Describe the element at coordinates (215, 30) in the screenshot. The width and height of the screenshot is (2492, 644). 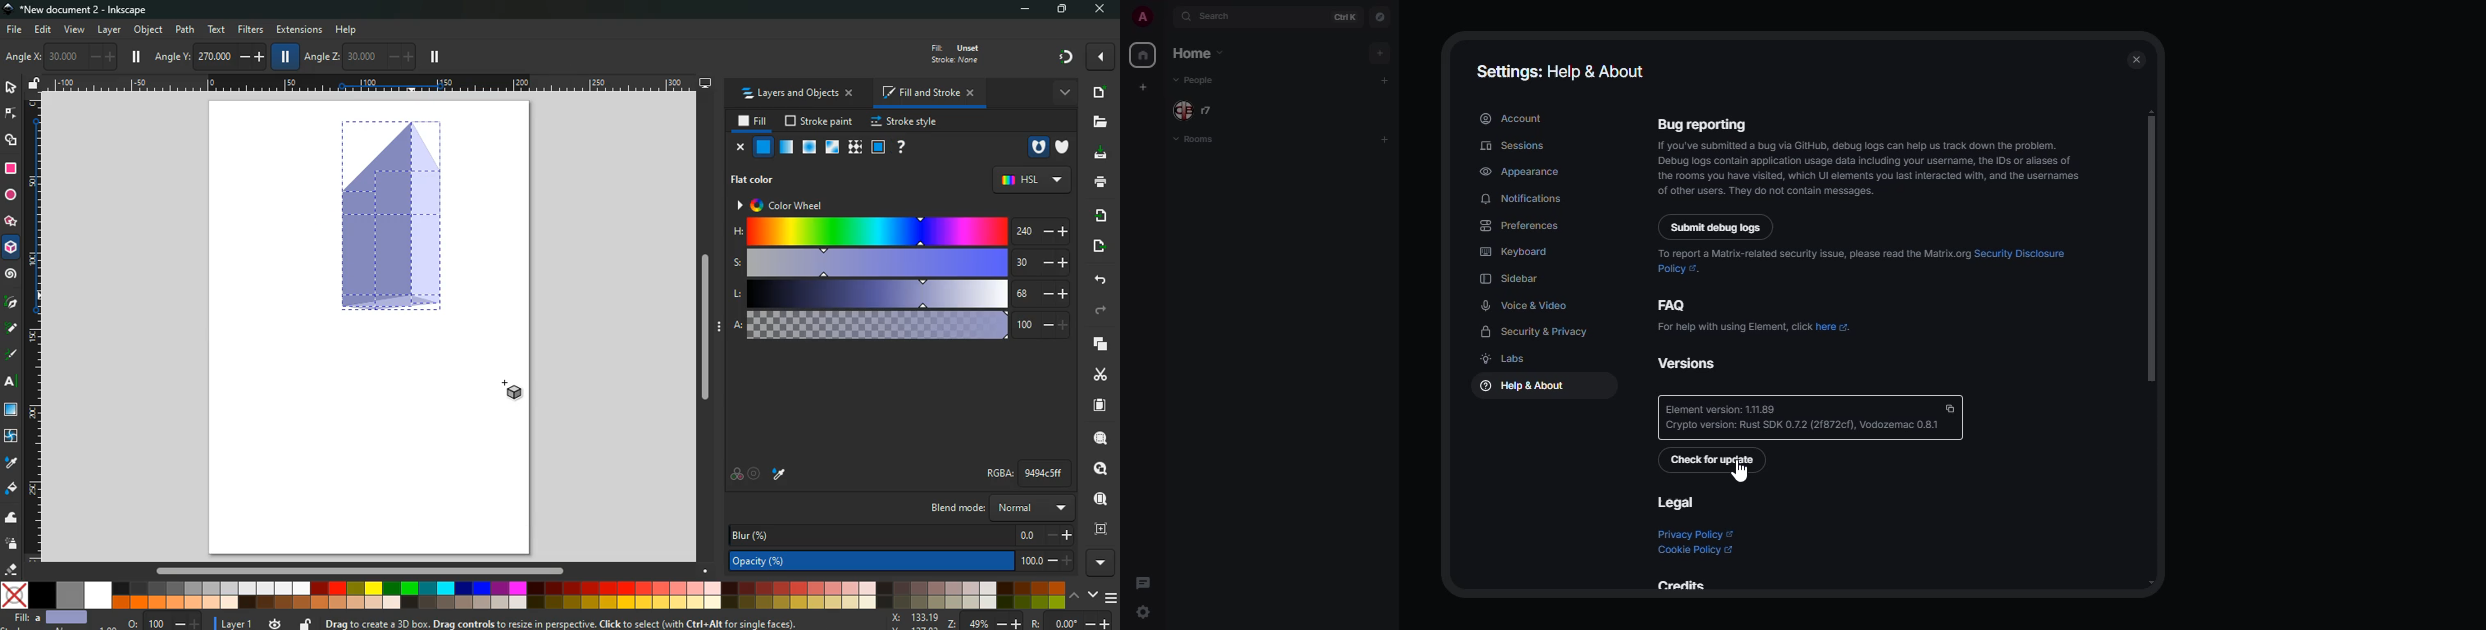
I see `text` at that location.